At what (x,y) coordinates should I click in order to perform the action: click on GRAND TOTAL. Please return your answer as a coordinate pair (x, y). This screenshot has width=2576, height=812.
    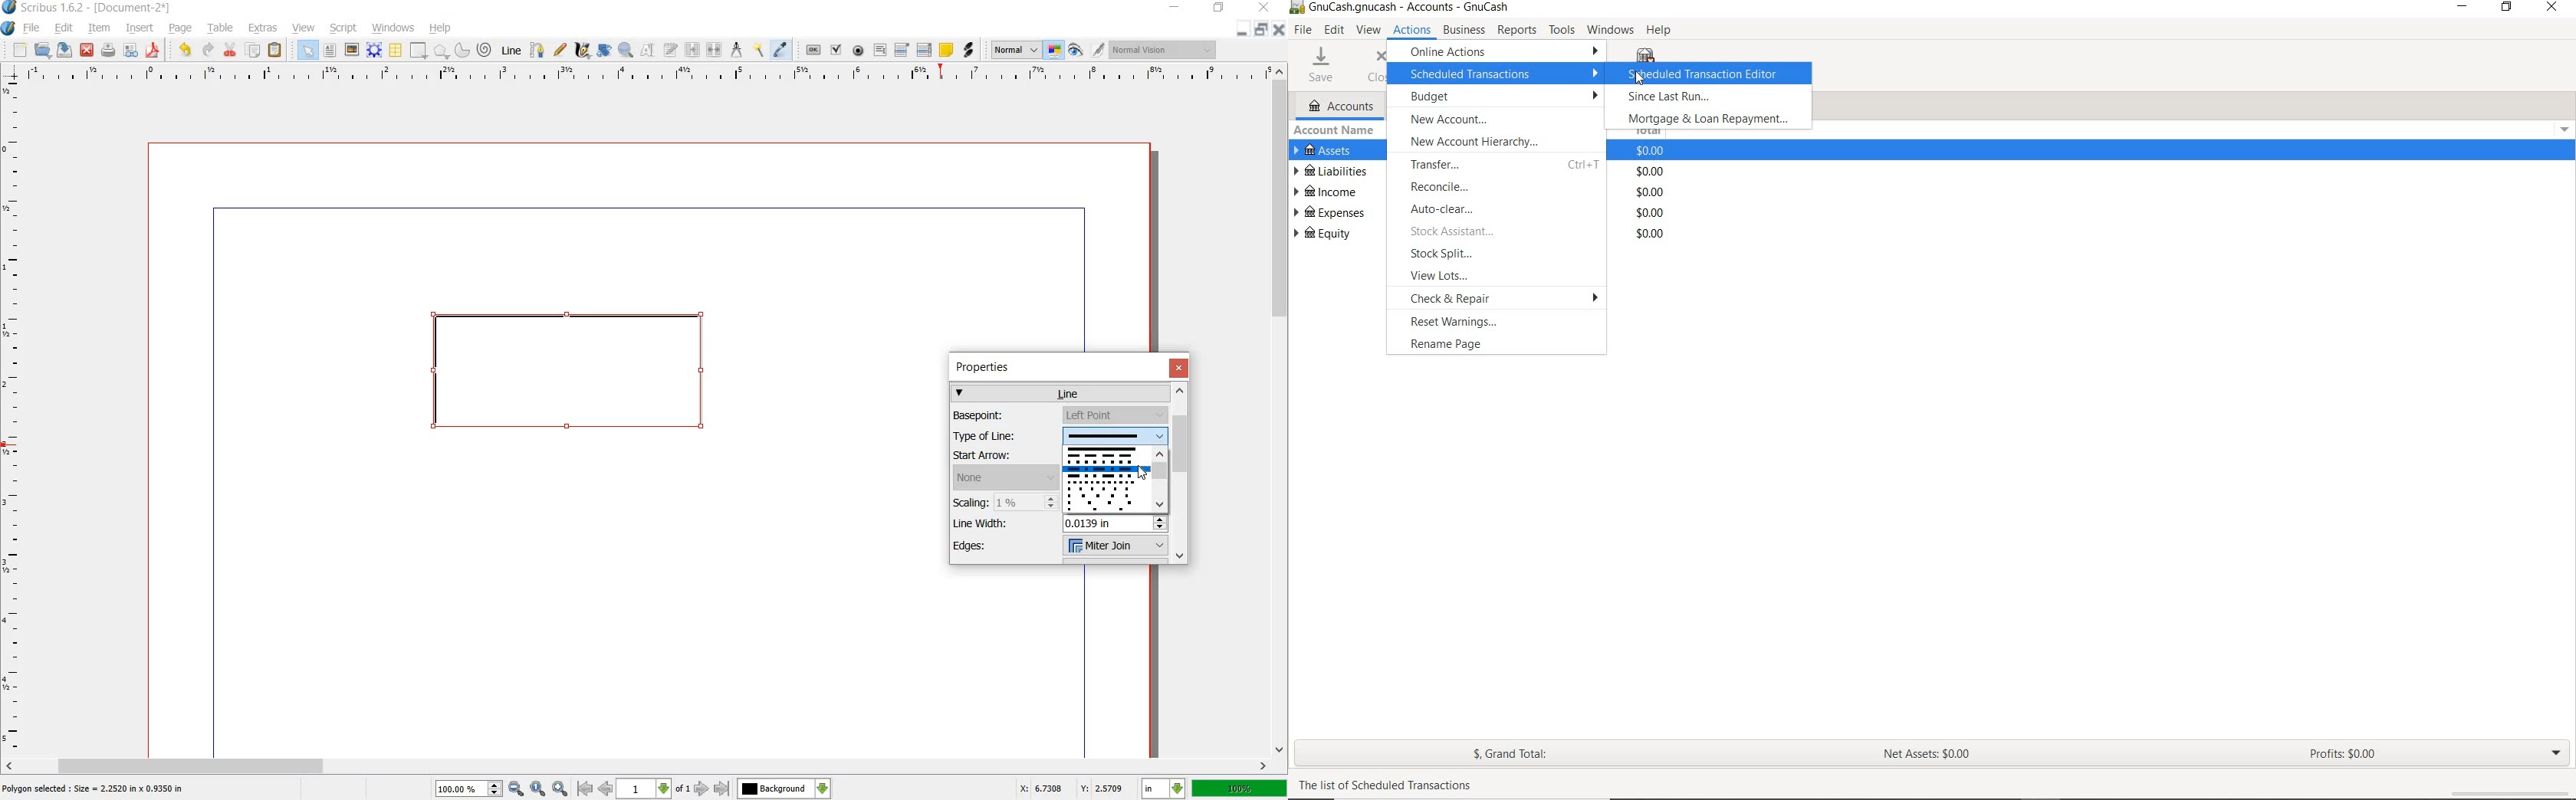
    Looking at the image, I should click on (1511, 754).